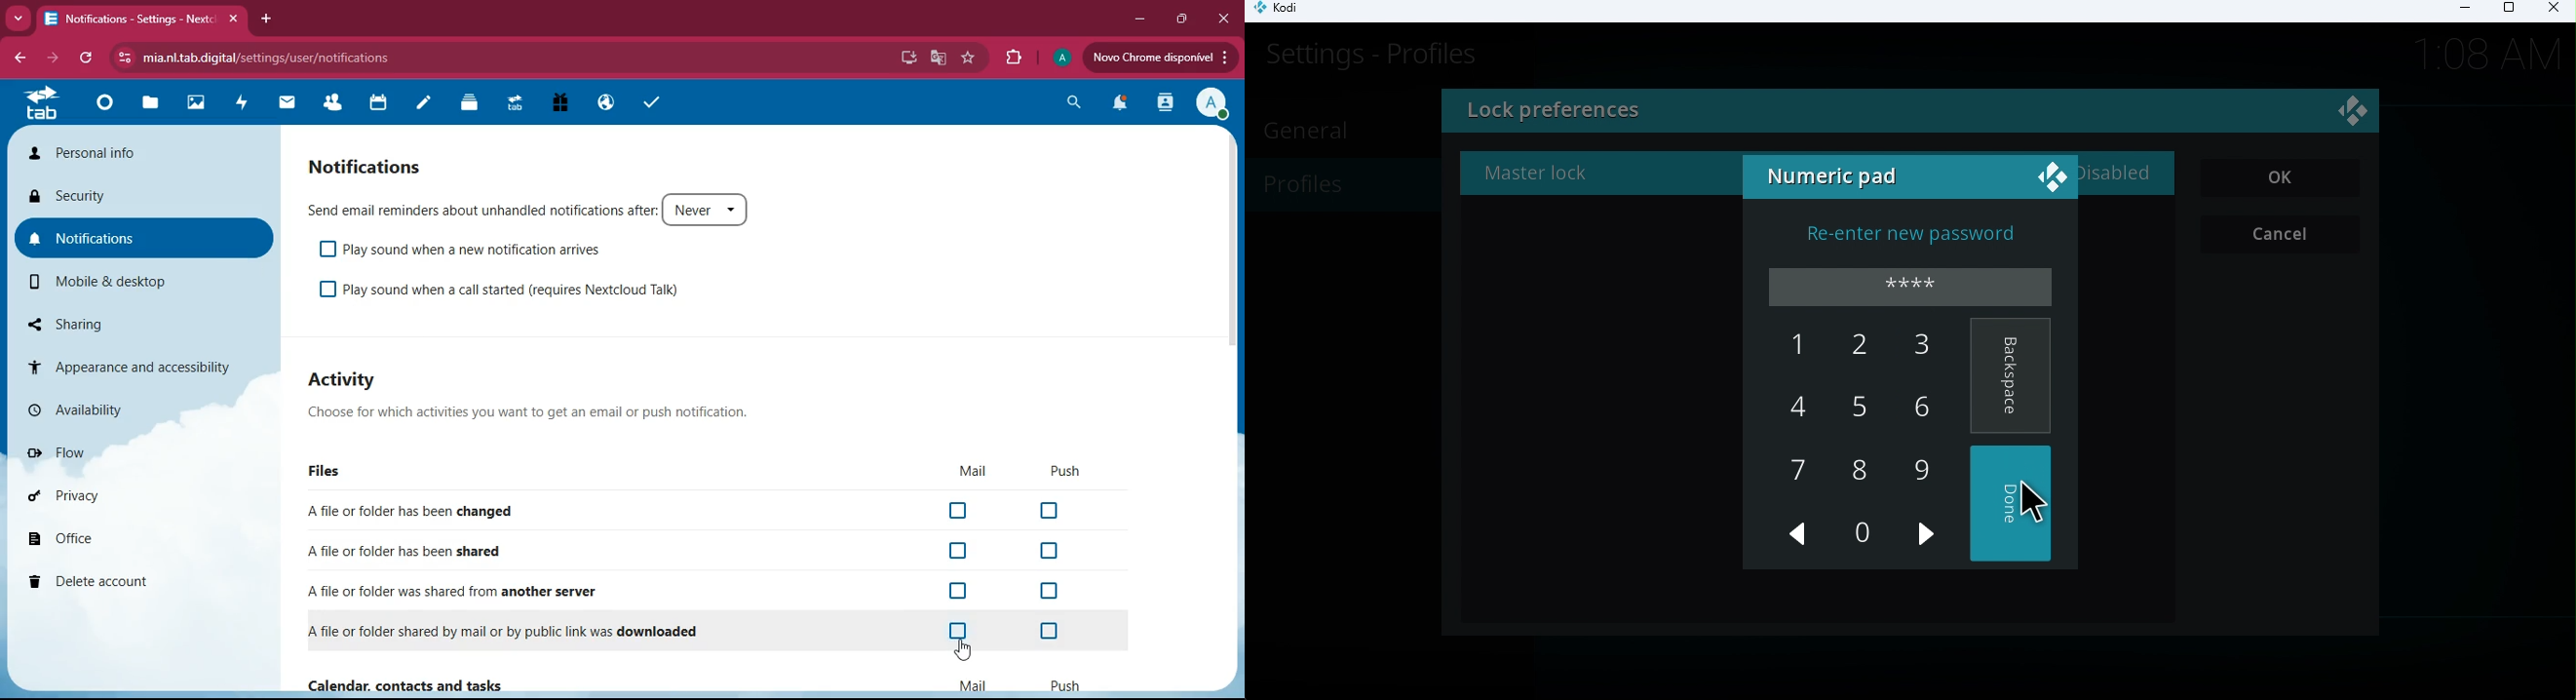 Image resolution: width=2576 pixels, height=700 pixels. I want to click on activity, so click(1165, 102).